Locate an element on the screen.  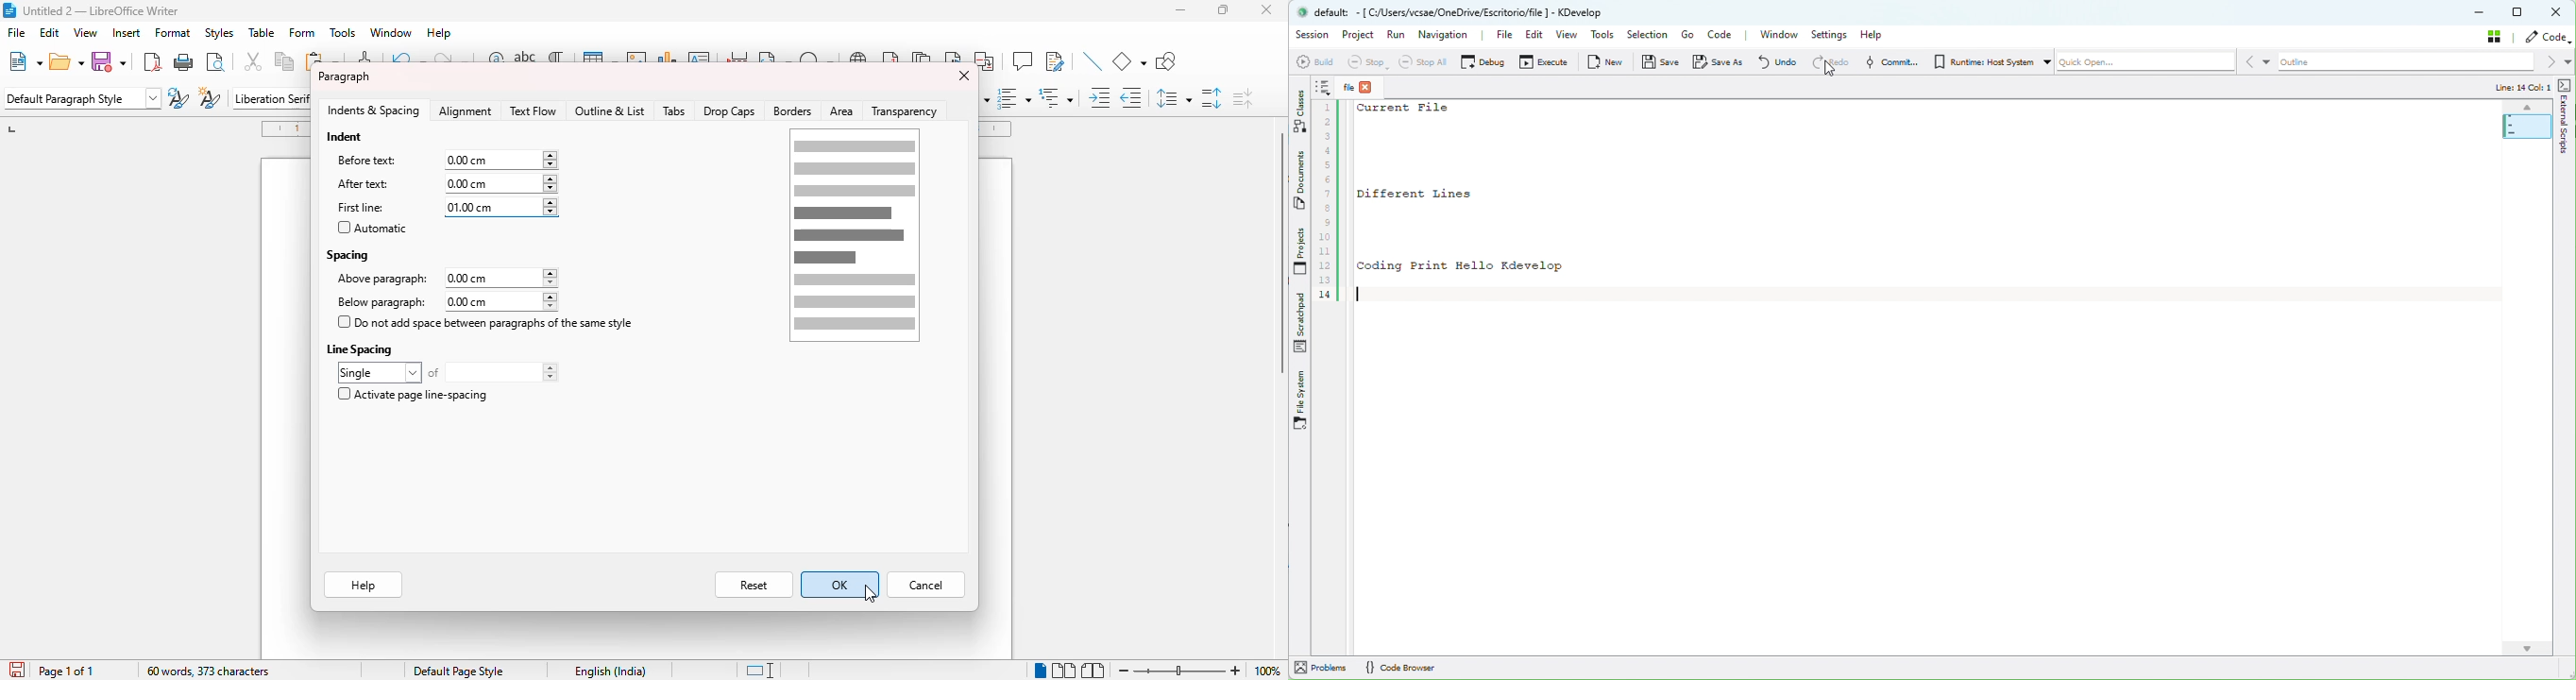
increase paragraph spacing is located at coordinates (1212, 97).